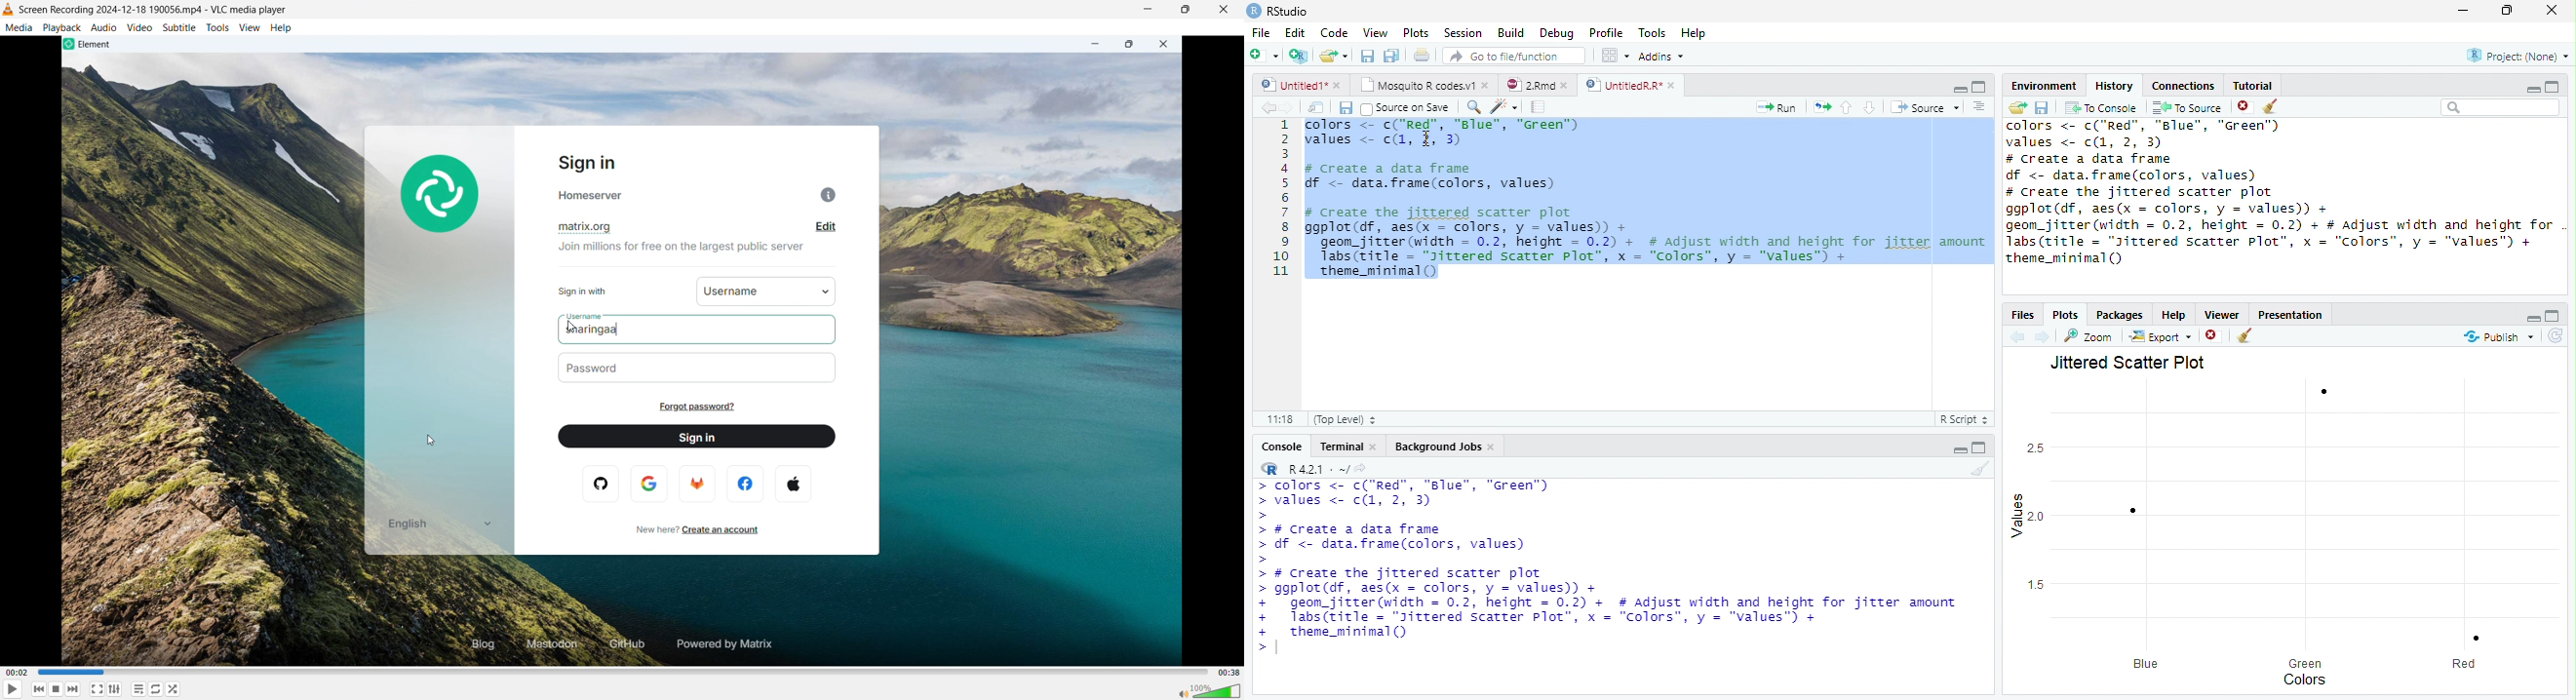  I want to click on password, so click(701, 368).